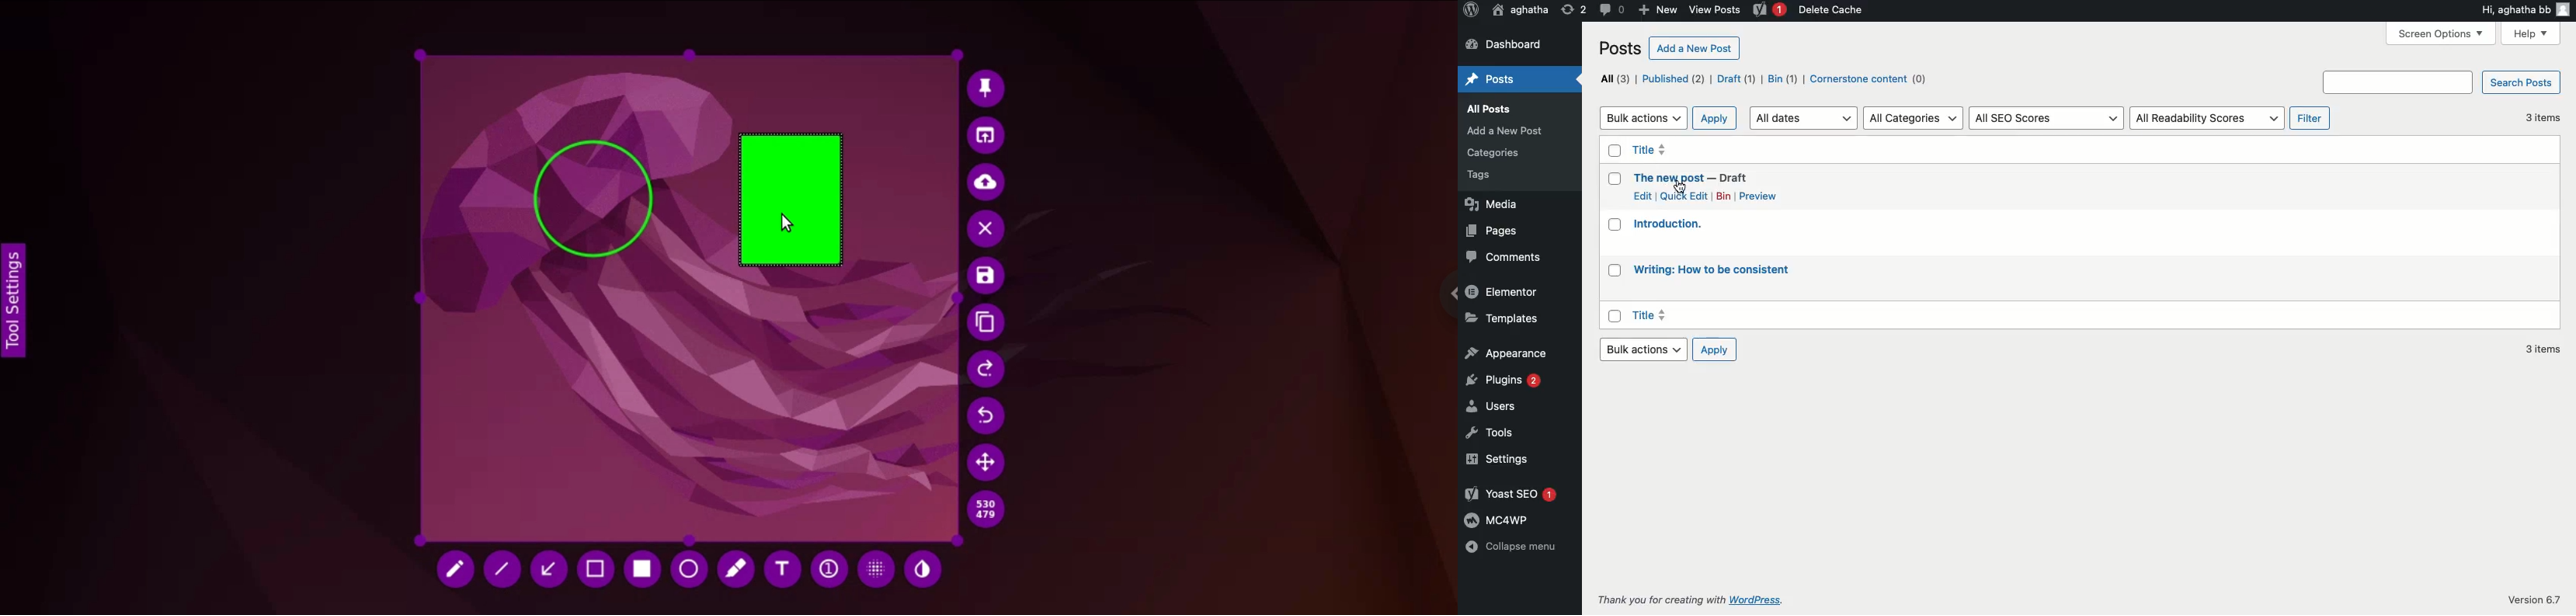 This screenshot has width=2576, height=616. I want to click on Comments, so click(1508, 255).